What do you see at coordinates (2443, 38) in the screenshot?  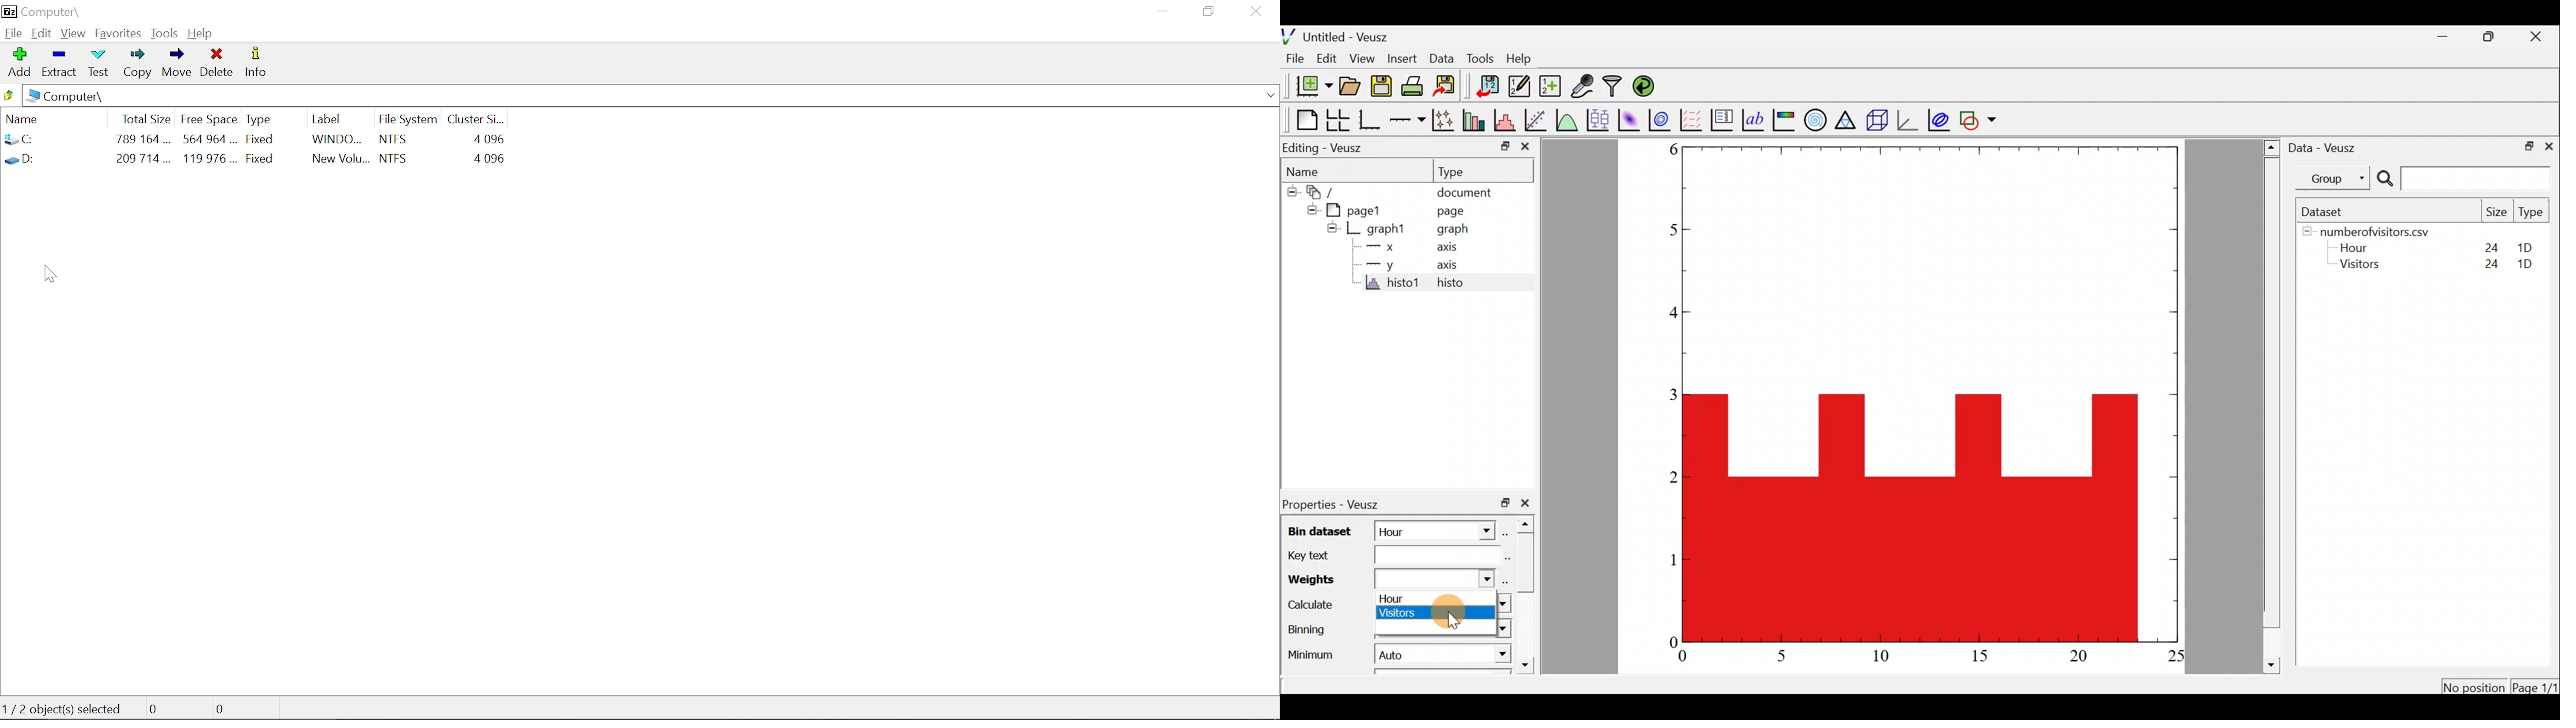 I see `minimize` at bounding box center [2443, 38].